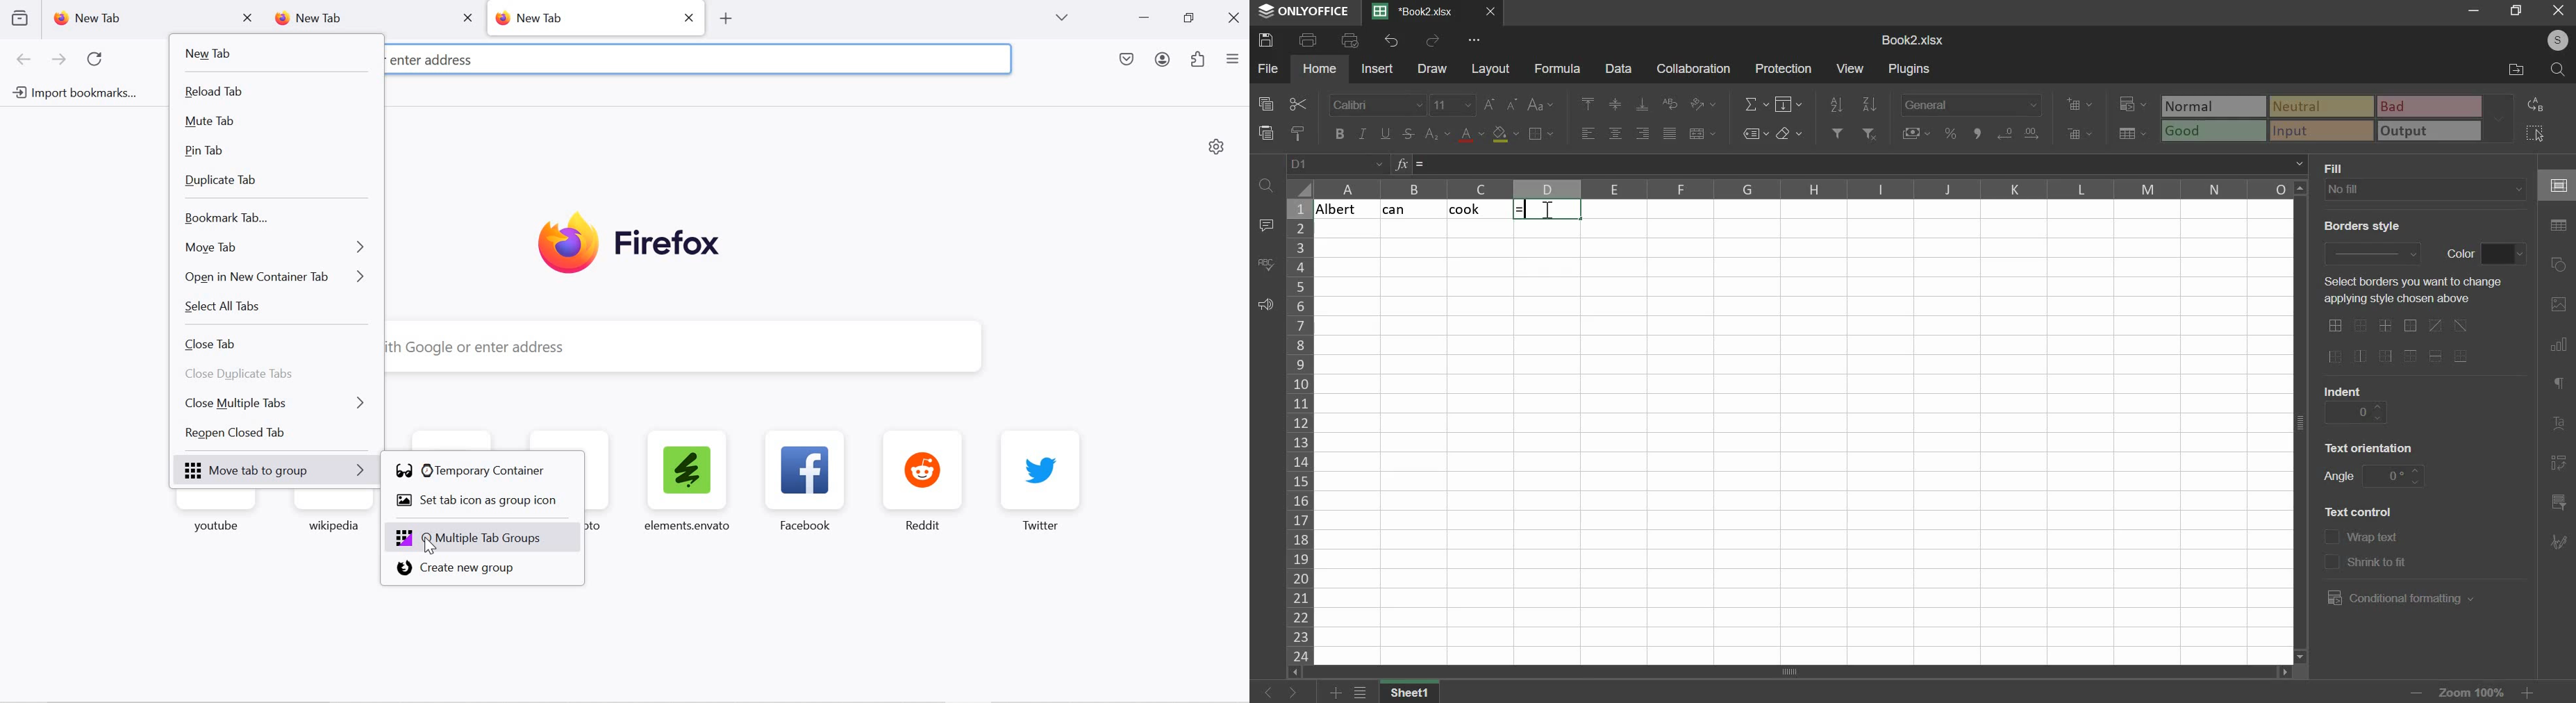  What do you see at coordinates (1265, 183) in the screenshot?
I see `find` at bounding box center [1265, 183].